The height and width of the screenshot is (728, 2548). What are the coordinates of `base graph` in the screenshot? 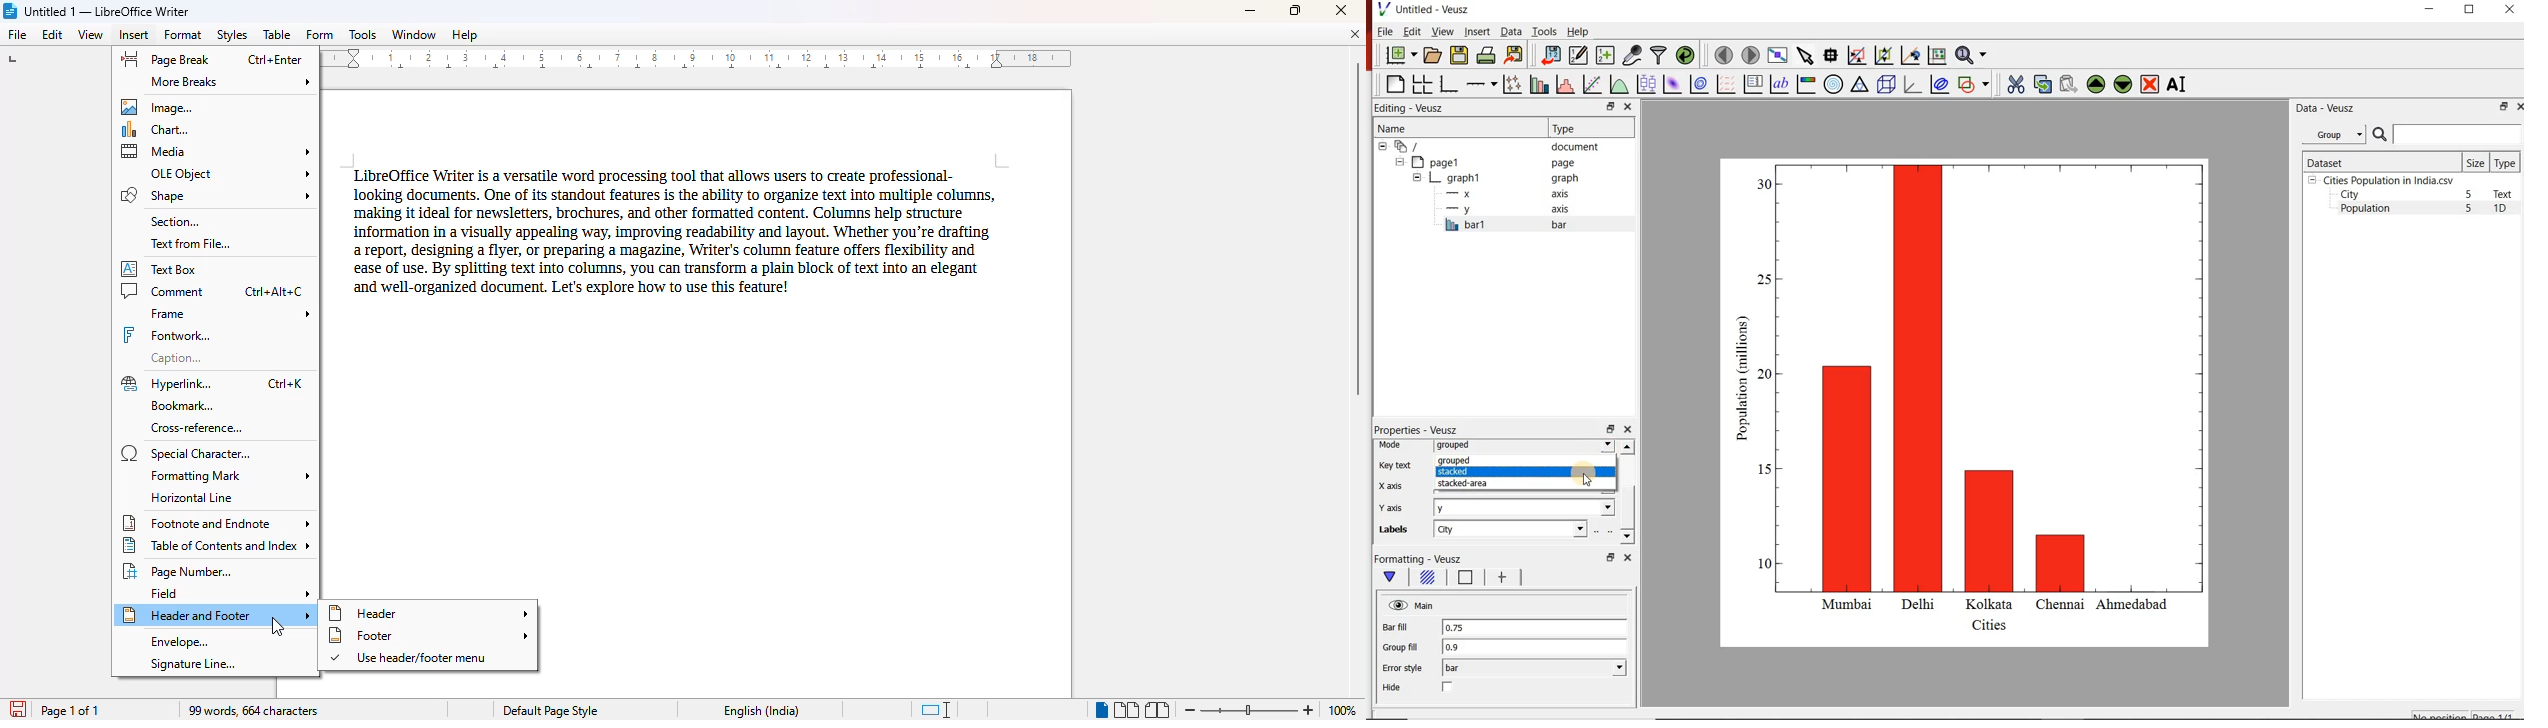 It's located at (1447, 84).